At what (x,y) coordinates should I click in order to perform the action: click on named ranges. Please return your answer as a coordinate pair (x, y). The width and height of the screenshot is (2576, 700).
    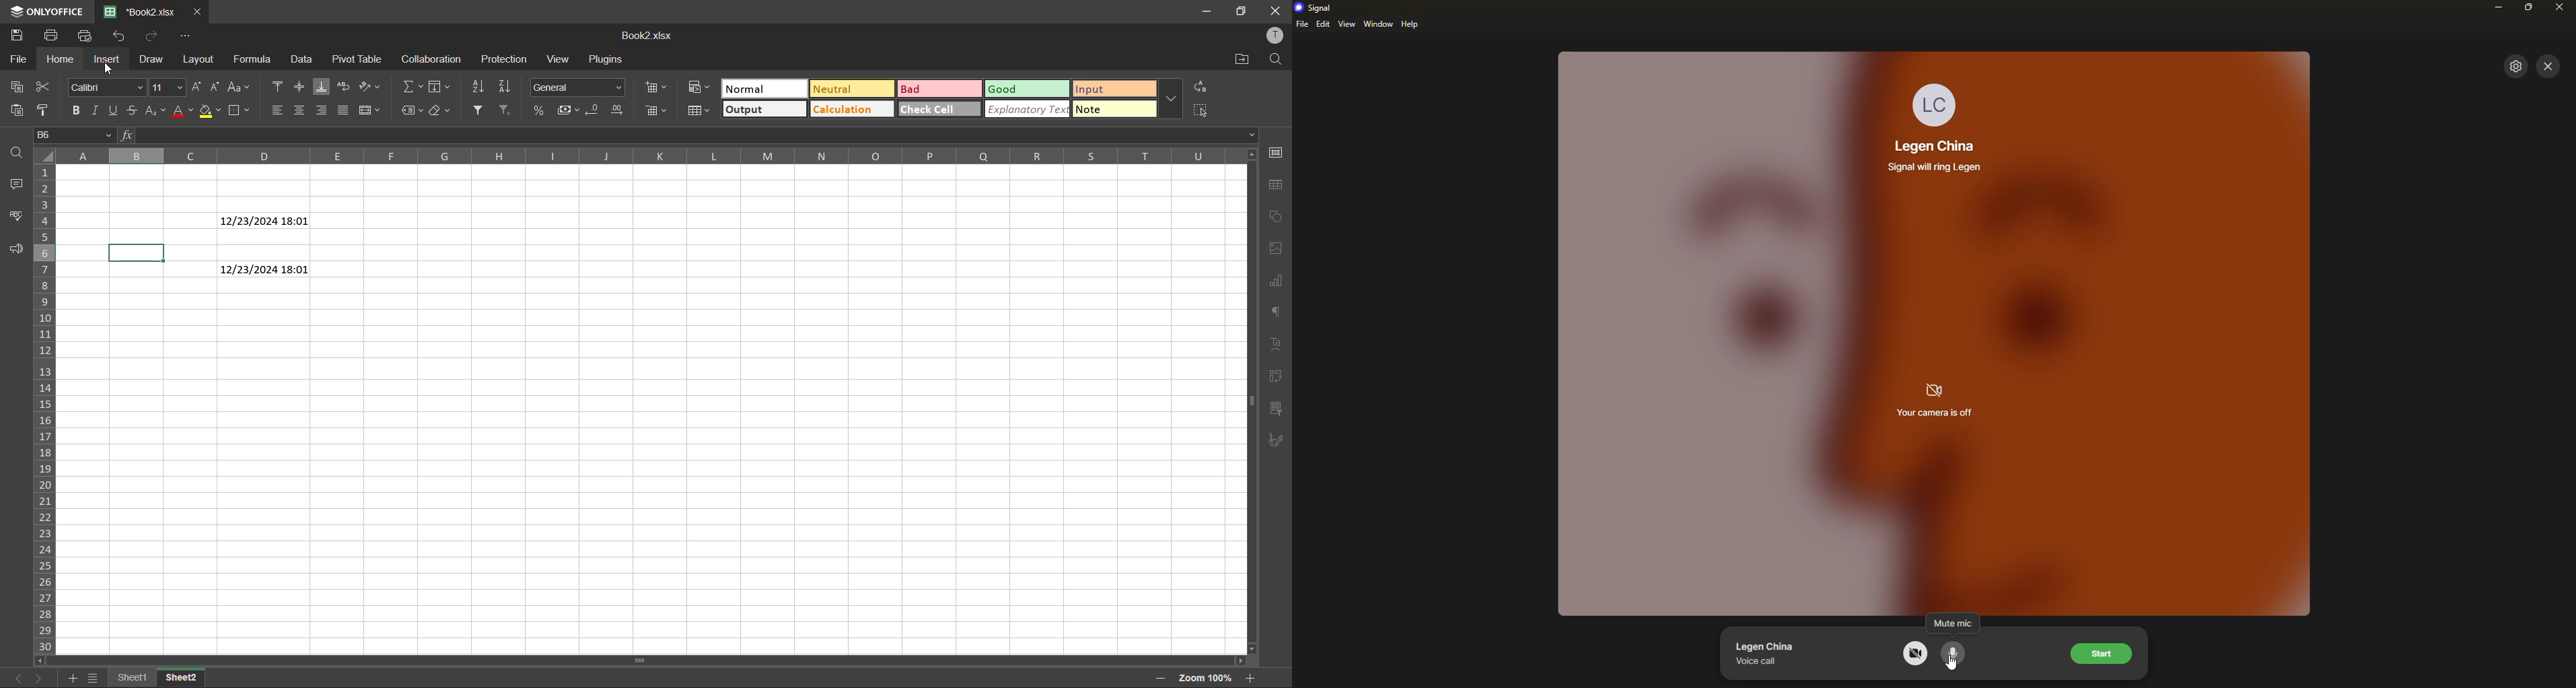
    Looking at the image, I should click on (415, 110).